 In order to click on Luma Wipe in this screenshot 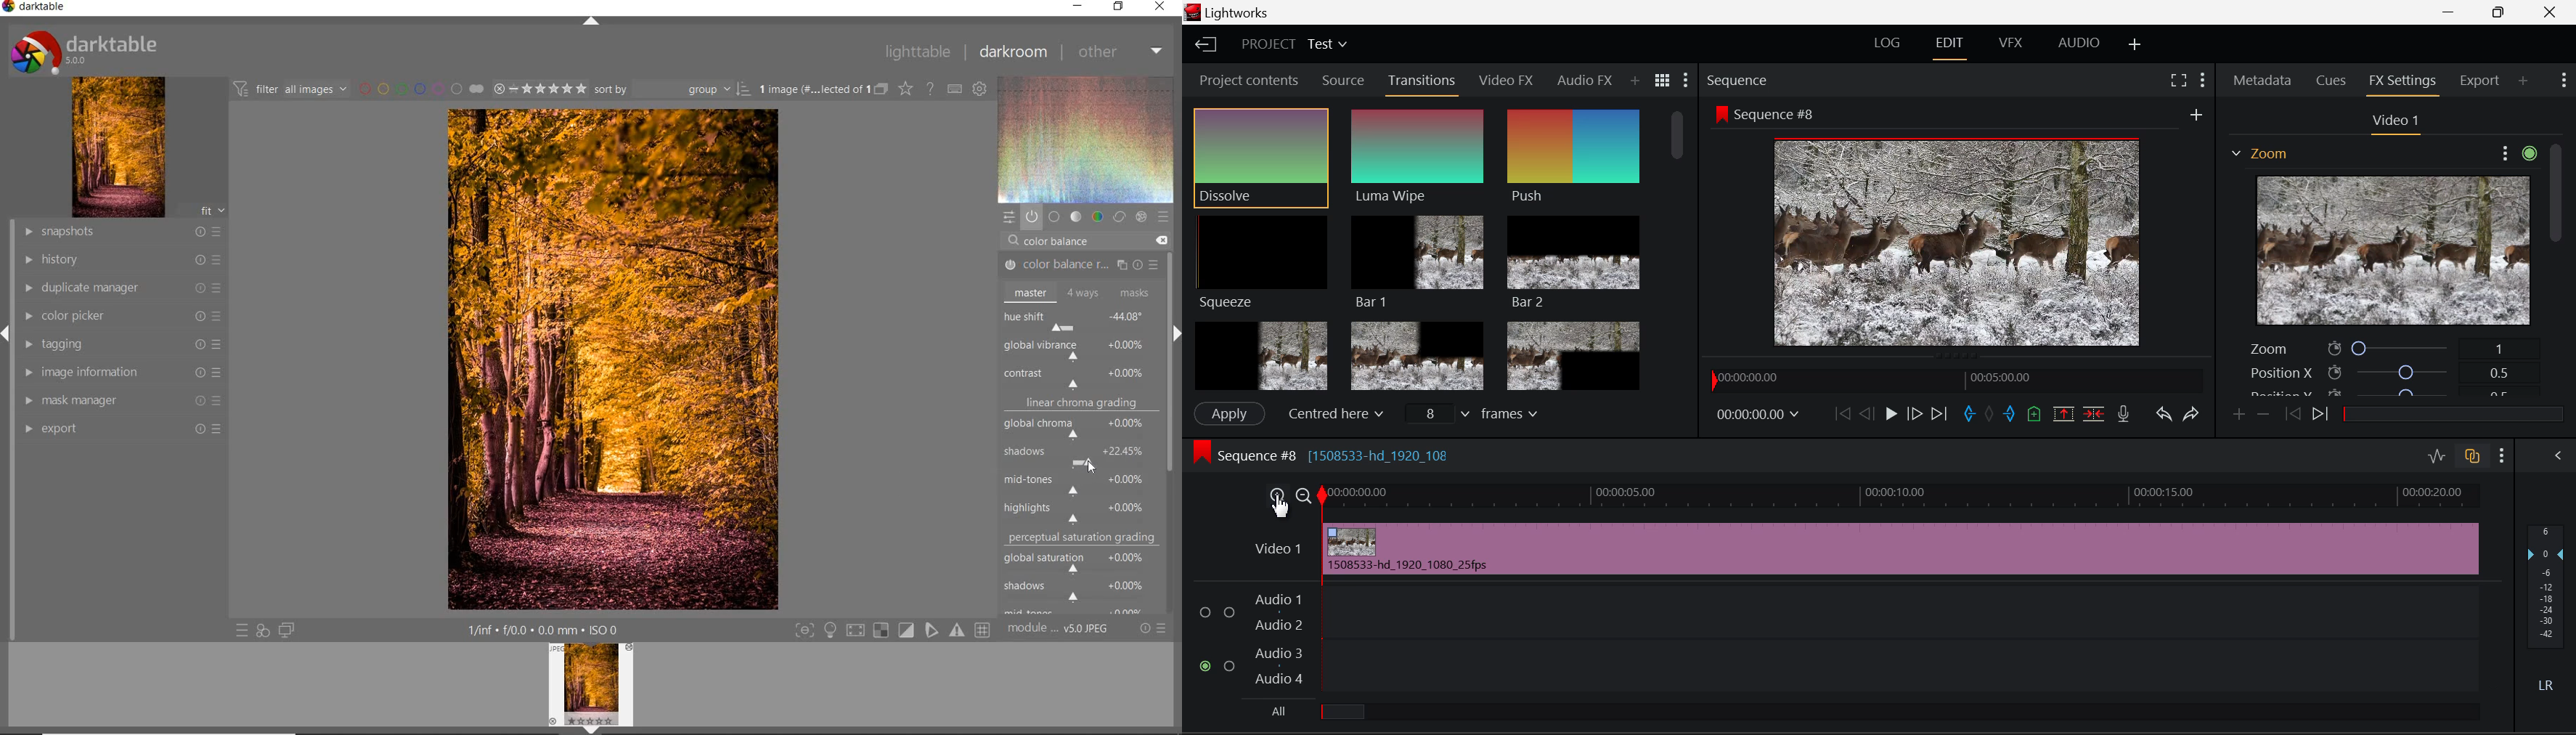, I will do `click(1417, 155)`.